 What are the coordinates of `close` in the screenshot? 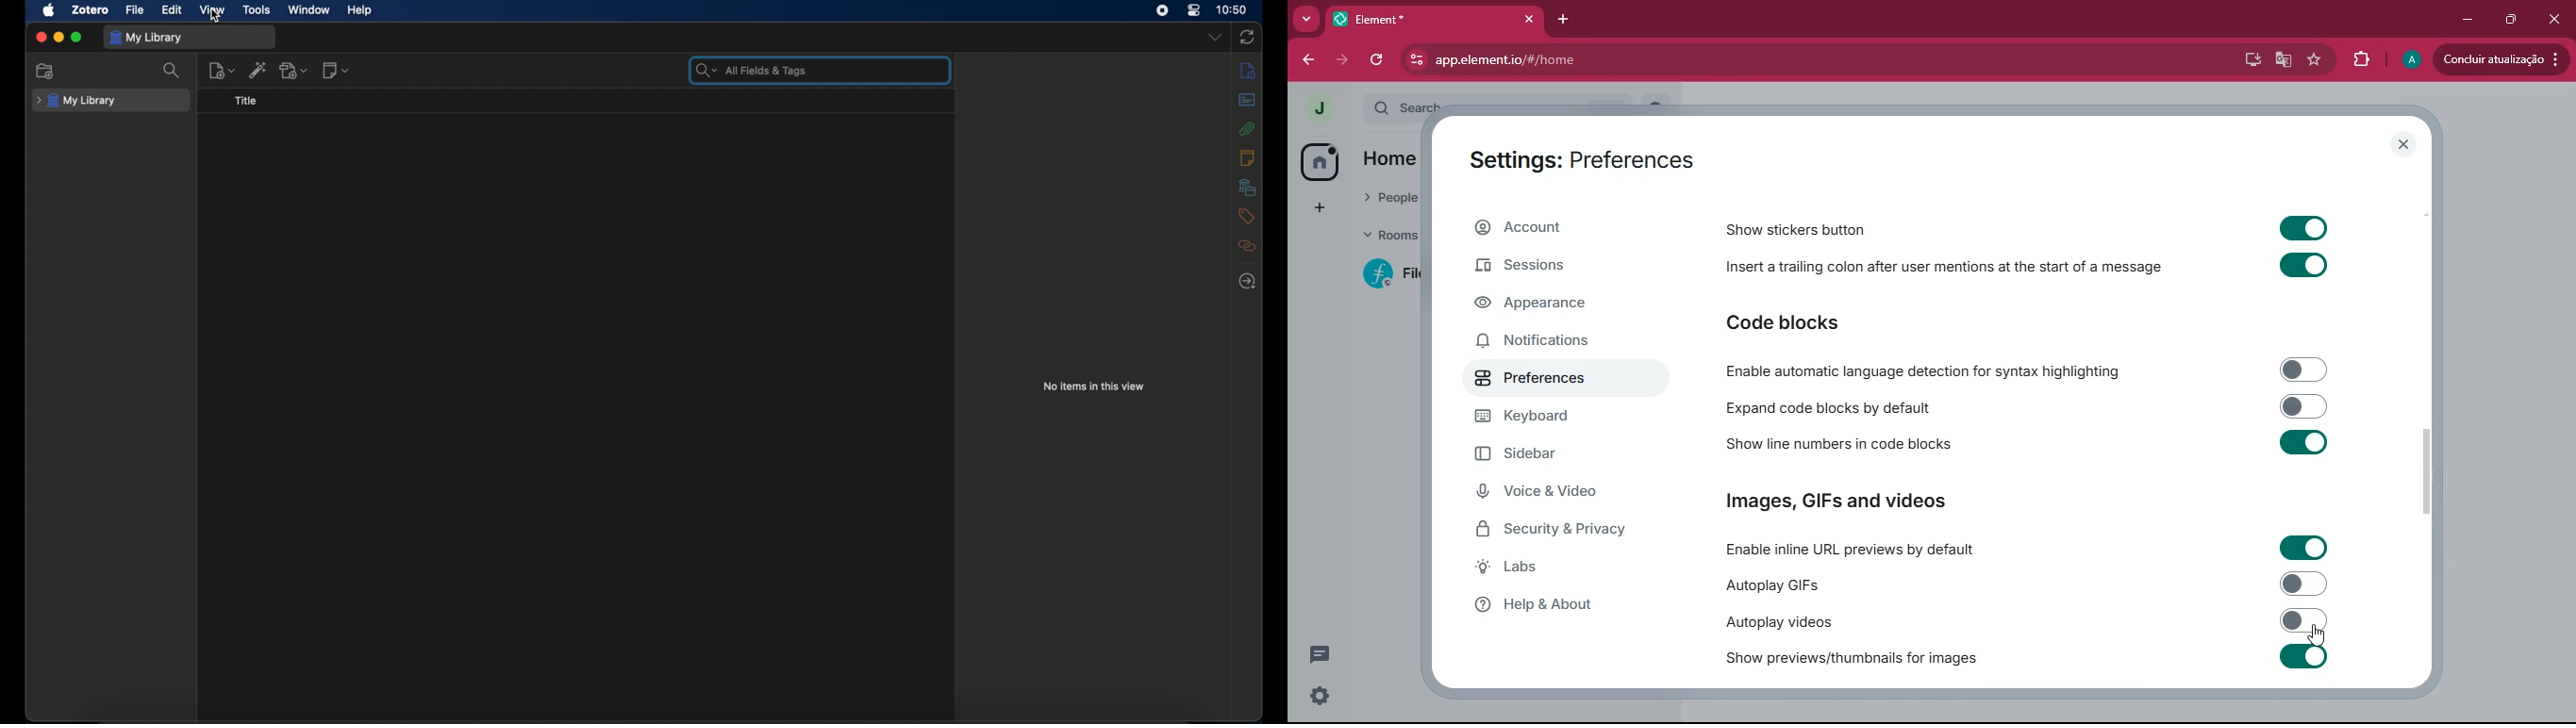 It's located at (2556, 17).